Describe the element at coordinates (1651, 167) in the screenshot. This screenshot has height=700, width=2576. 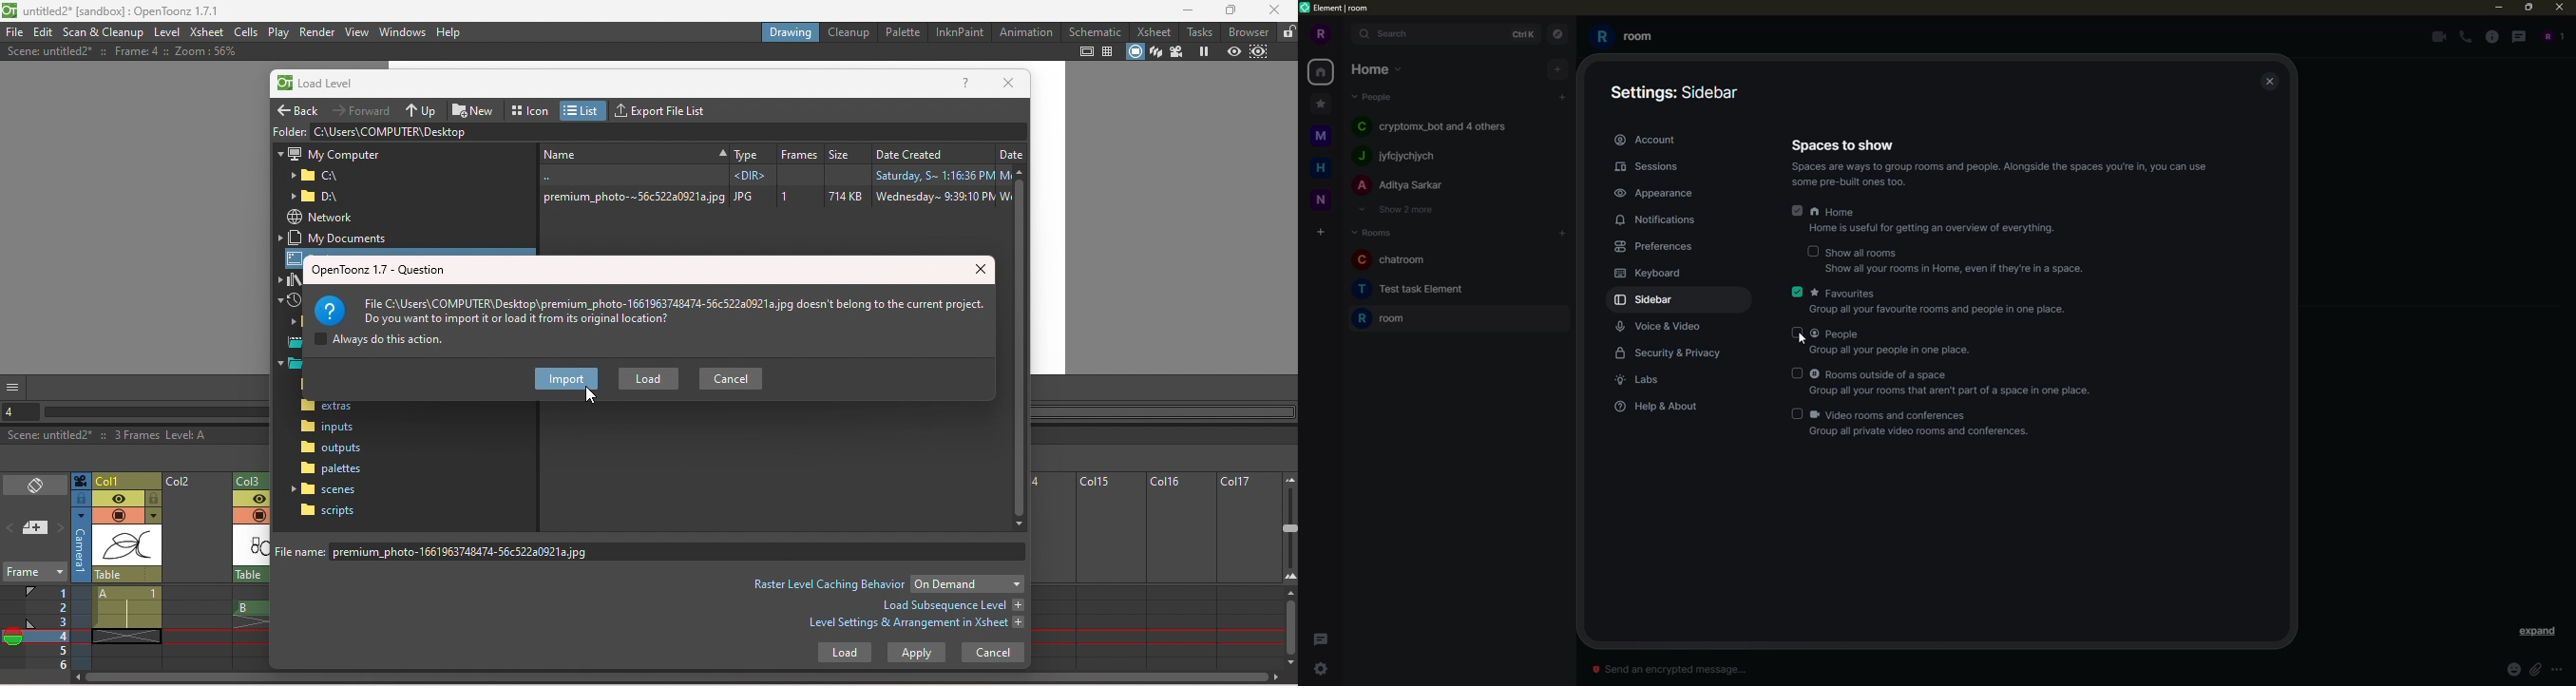
I see `sessions` at that location.